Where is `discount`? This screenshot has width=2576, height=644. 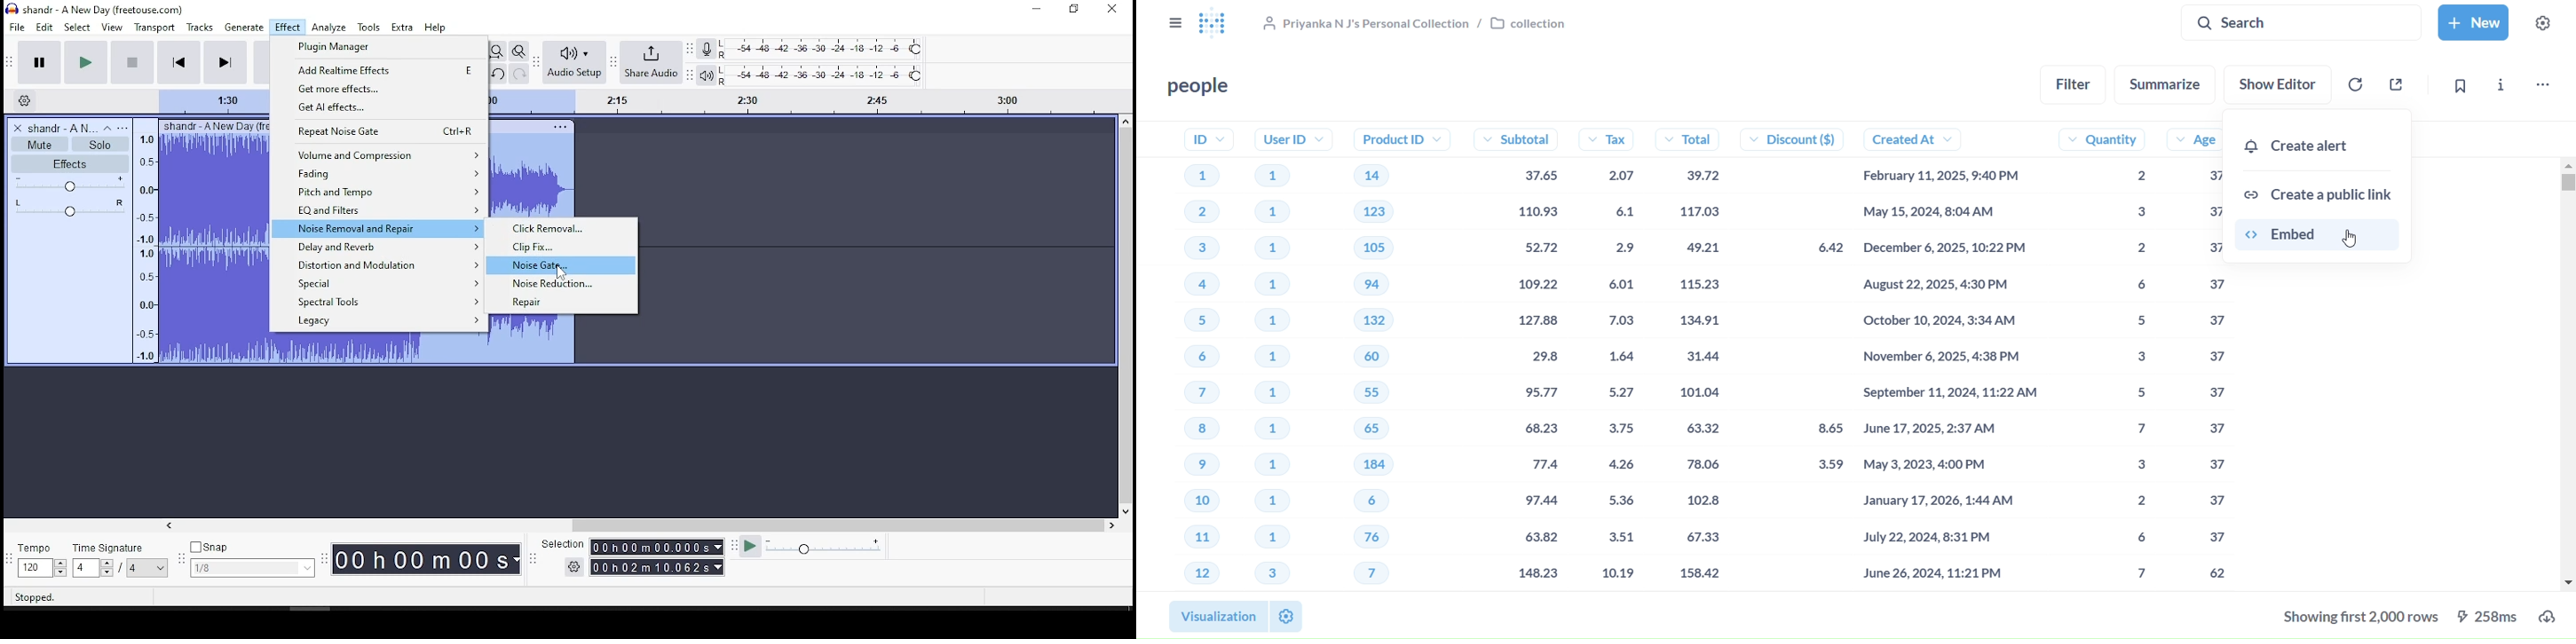 discount is located at coordinates (1802, 355).